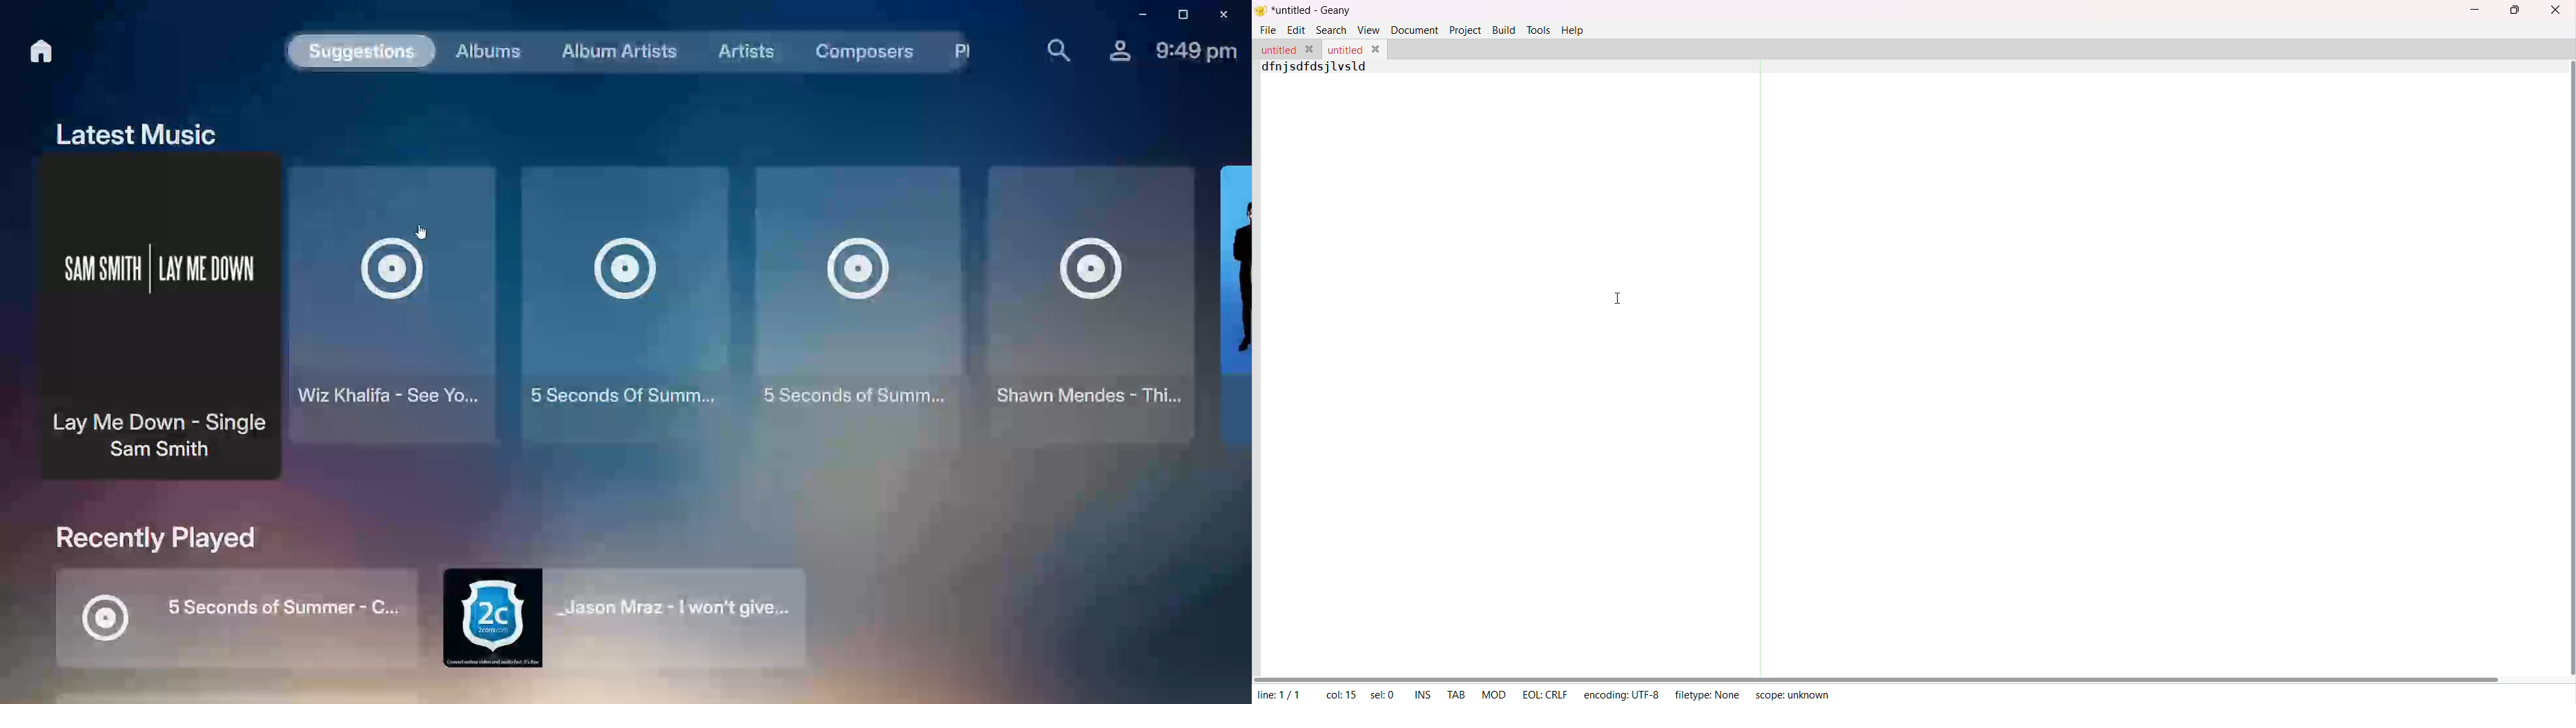  What do you see at coordinates (1137, 15) in the screenshot?
I see `Minimize` at bounding box center [1137, 15].